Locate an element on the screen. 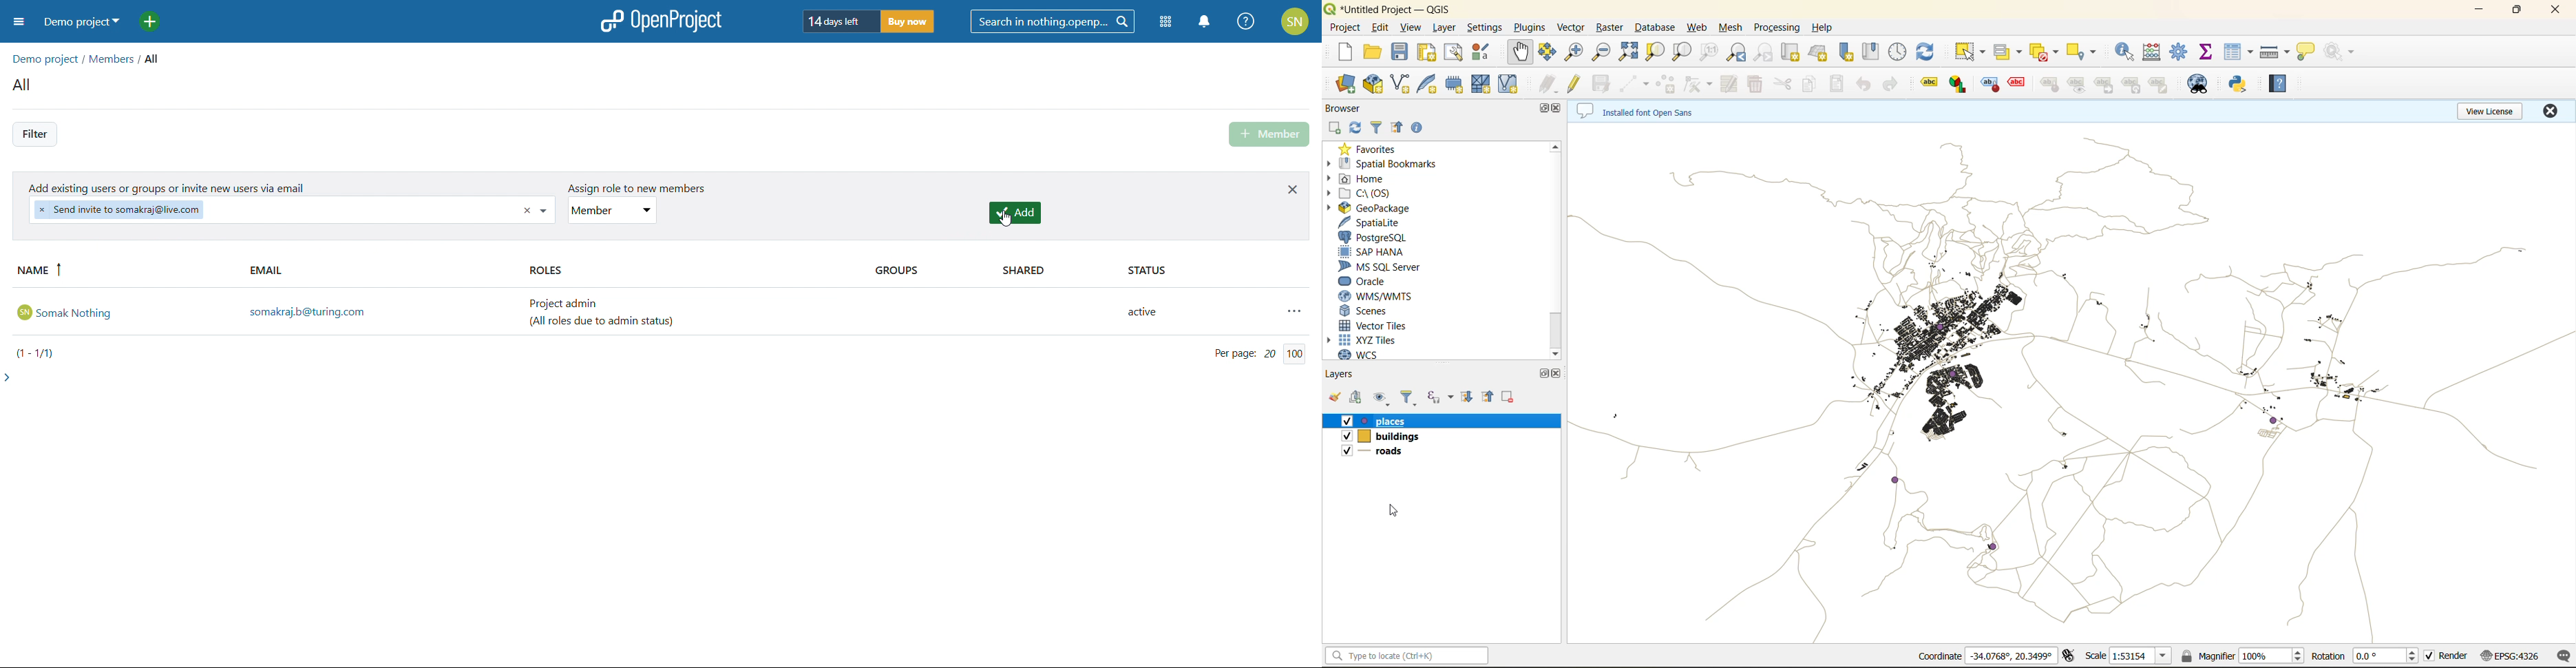 The height and width of the screenshot is (672, 2576). label tool is located at coordinates (1991, 84).